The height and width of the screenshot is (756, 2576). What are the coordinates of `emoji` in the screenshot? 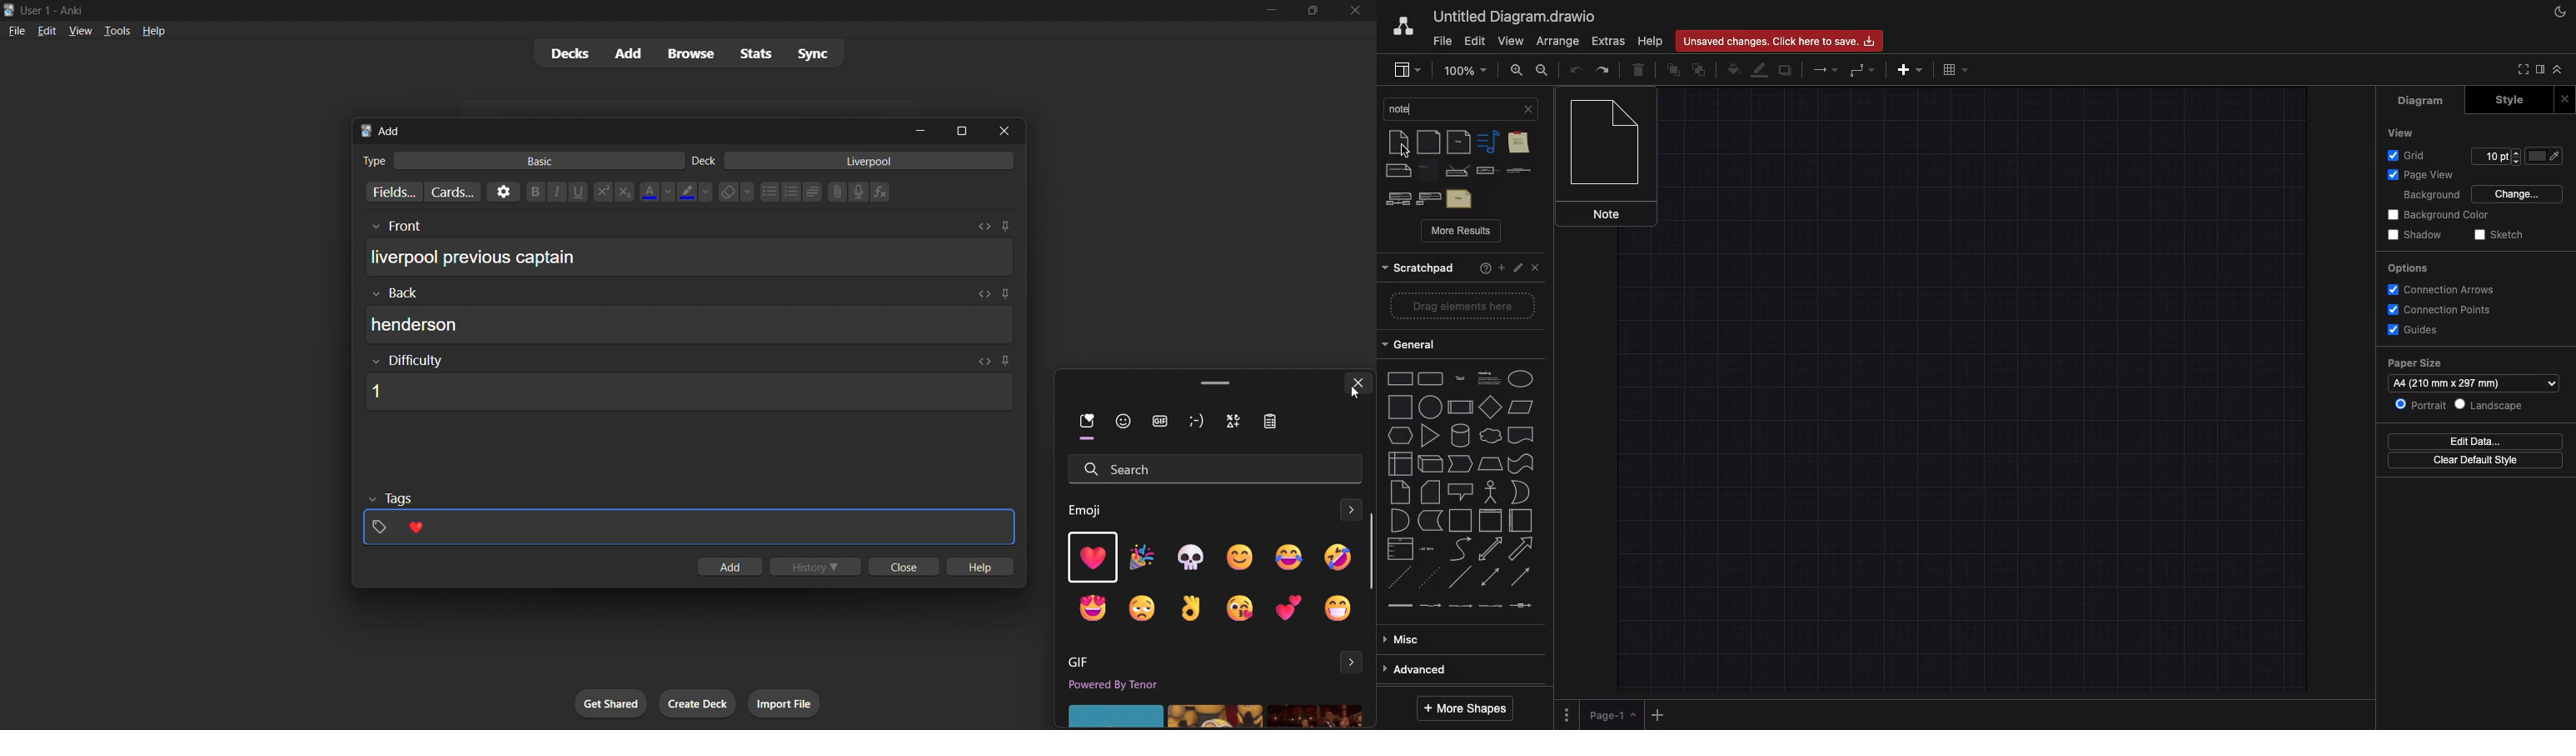 It's located at (1090, 609).